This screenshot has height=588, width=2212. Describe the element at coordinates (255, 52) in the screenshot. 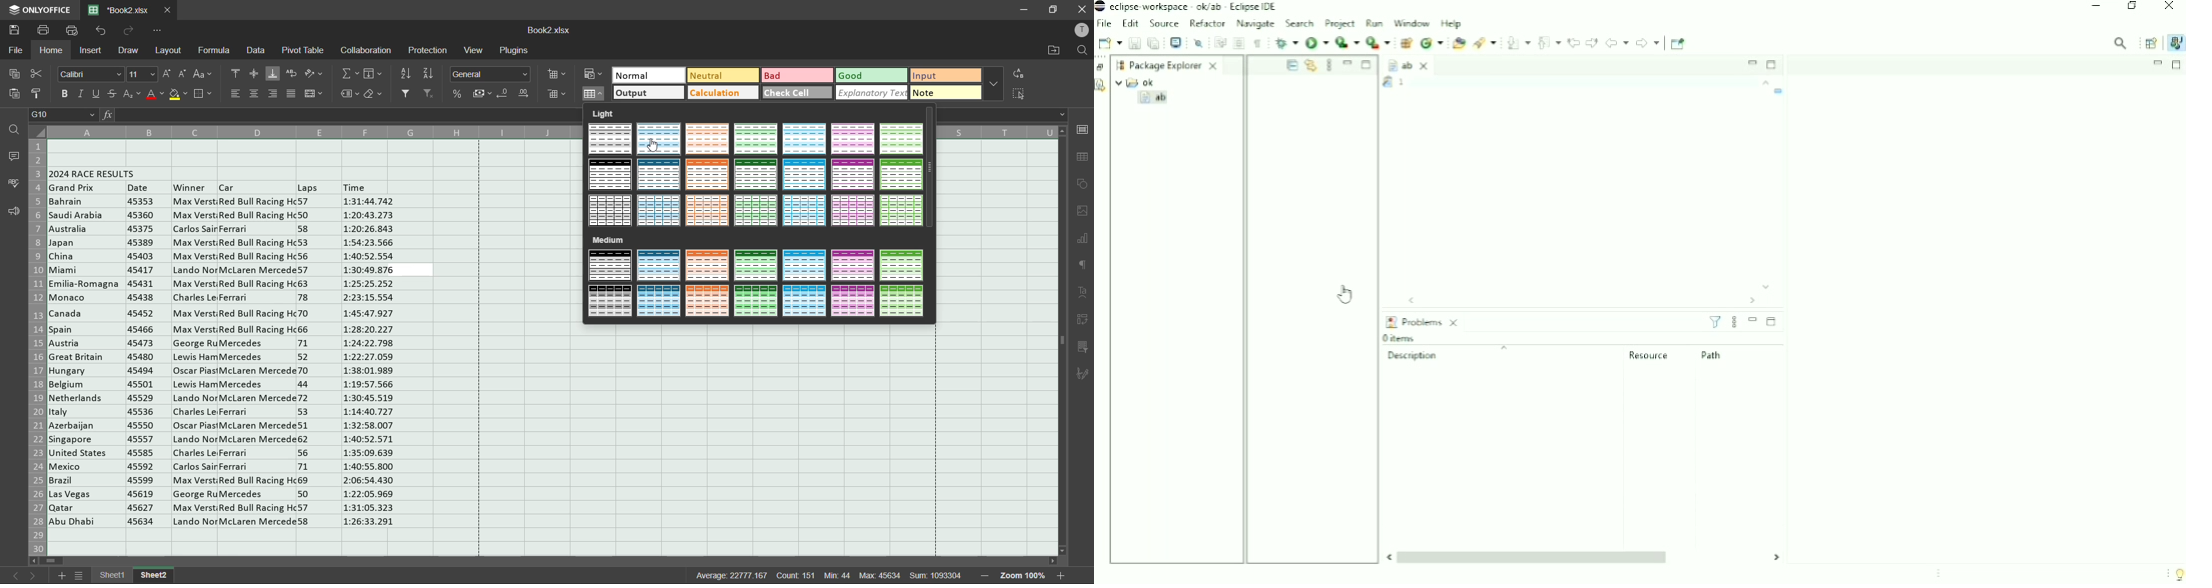

I see `data` at that location.